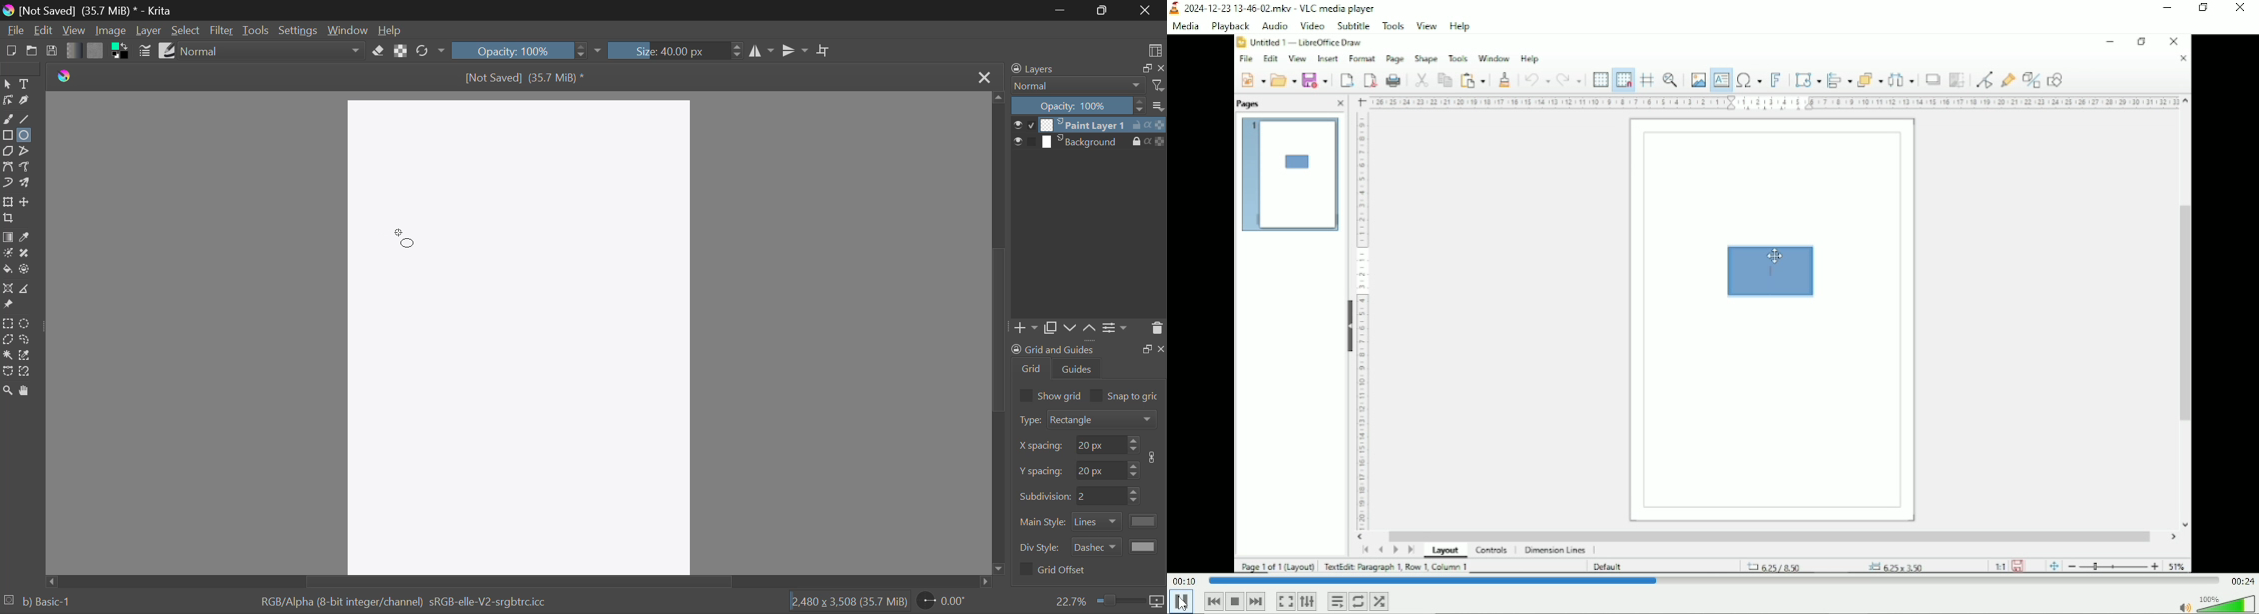 This screenshot has width=2268, height=616. What do you see at coordinates (26, 391) in the screenshot?
I see `Pan` at bounding box center [26, 391].